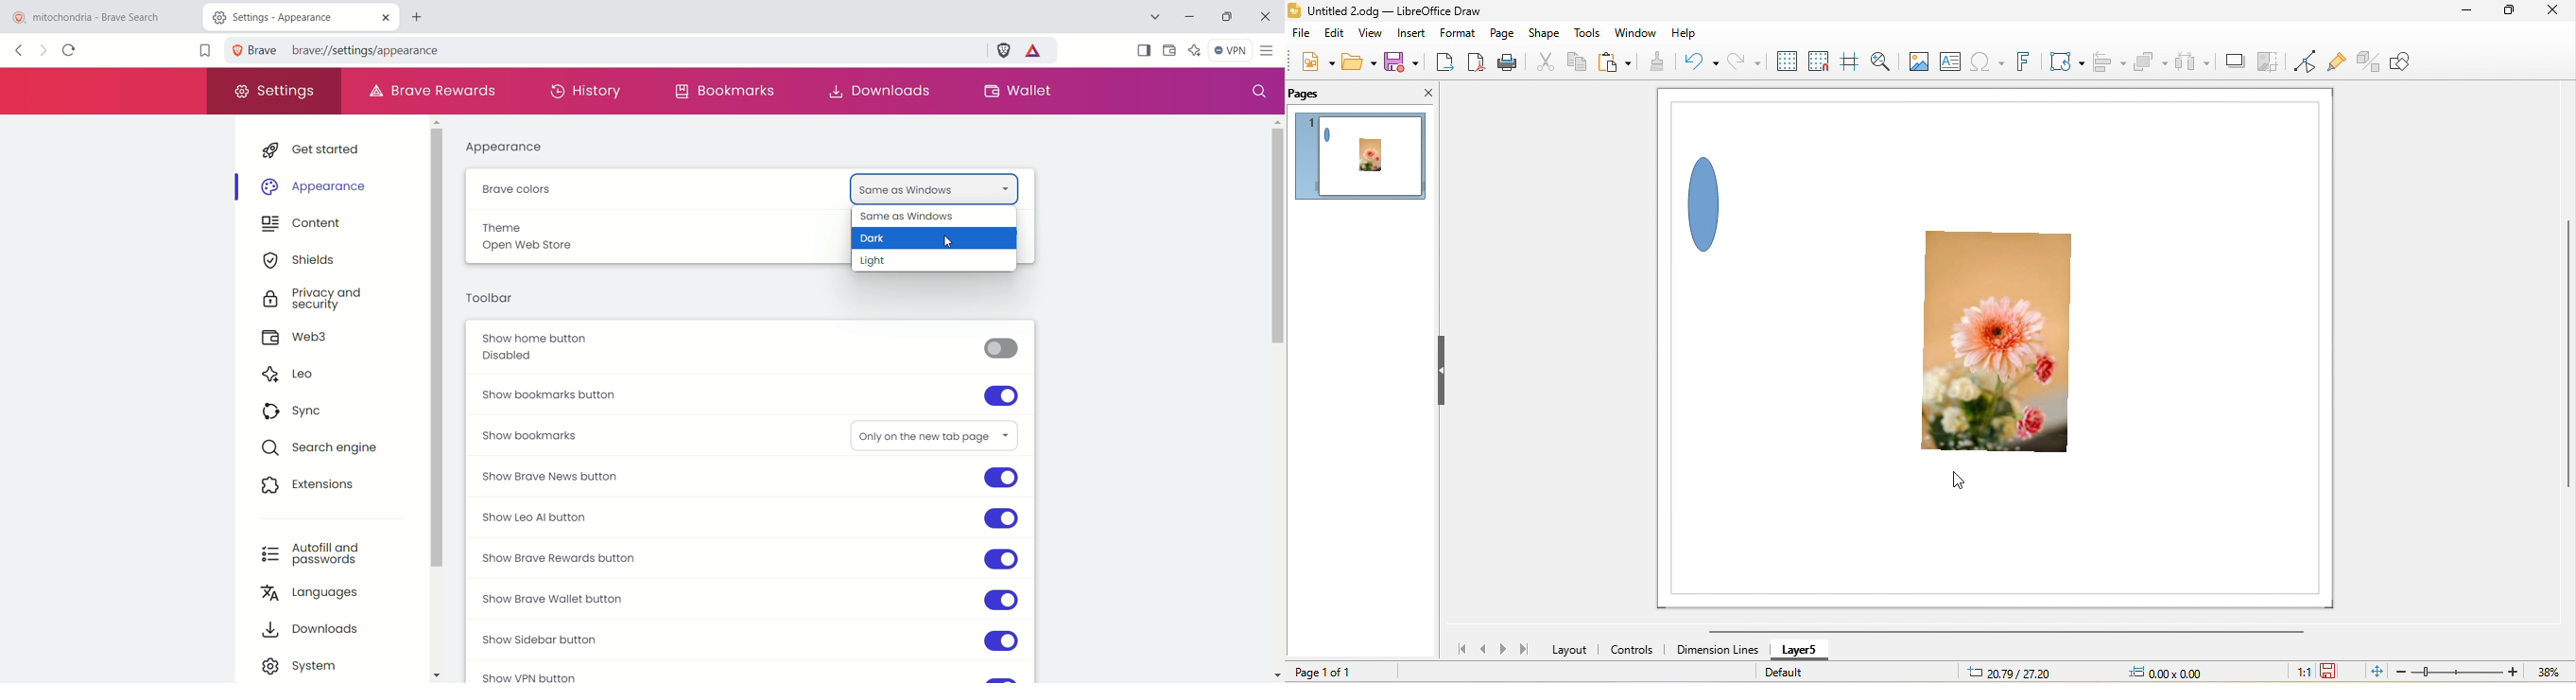  What do you see at coordinates (2549, 672) in the screenshot?
I see `zoom factor` at bounding box center [2549, 672].